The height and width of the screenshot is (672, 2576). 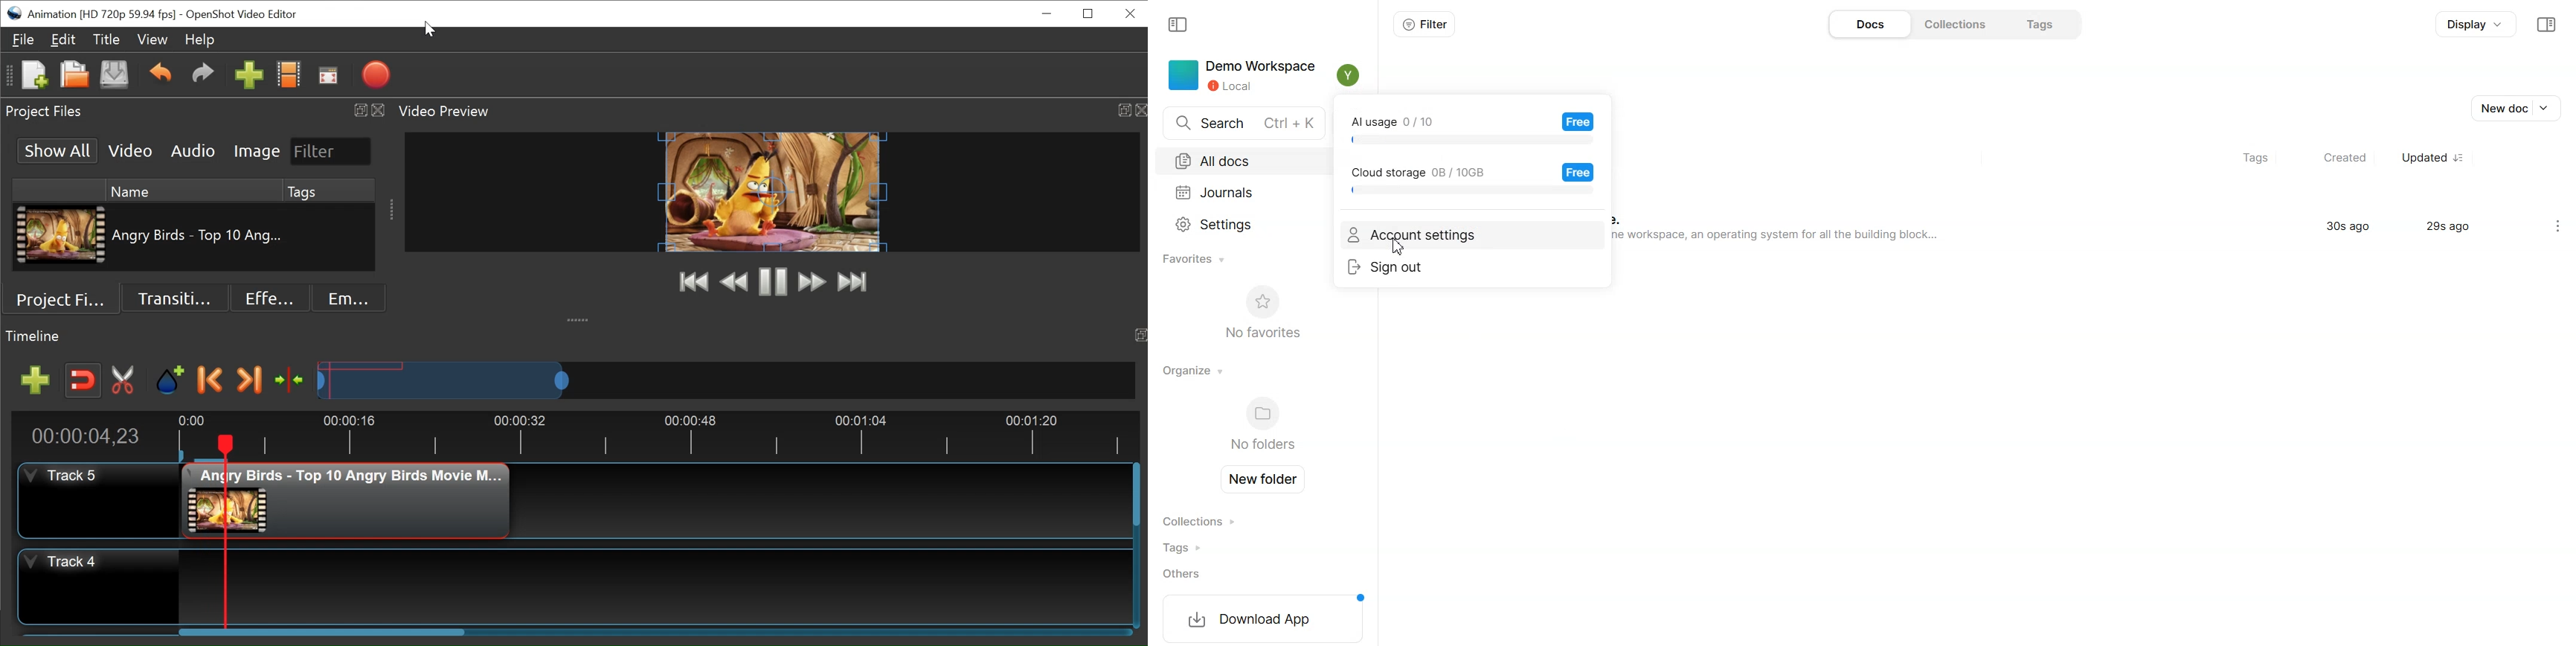 I want to click on Video, so click(x=130, y=150).